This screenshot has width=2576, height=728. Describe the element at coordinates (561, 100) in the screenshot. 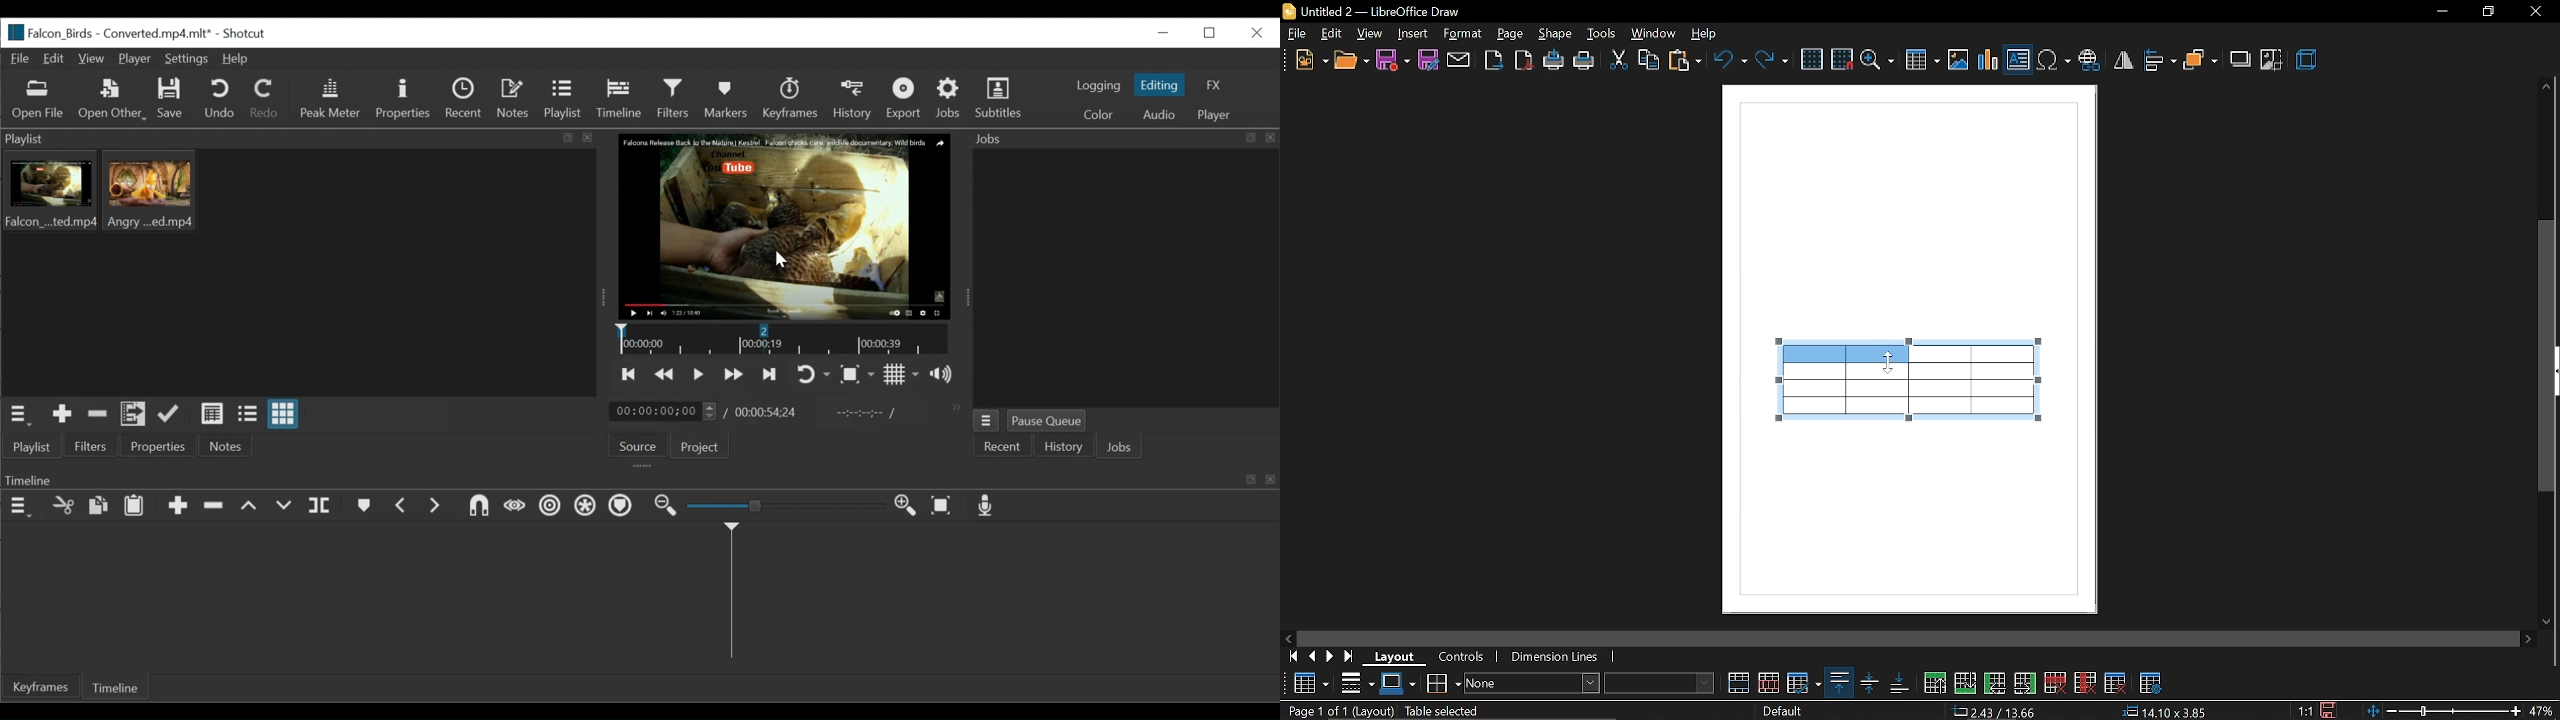

I see `Playlist` at that location.